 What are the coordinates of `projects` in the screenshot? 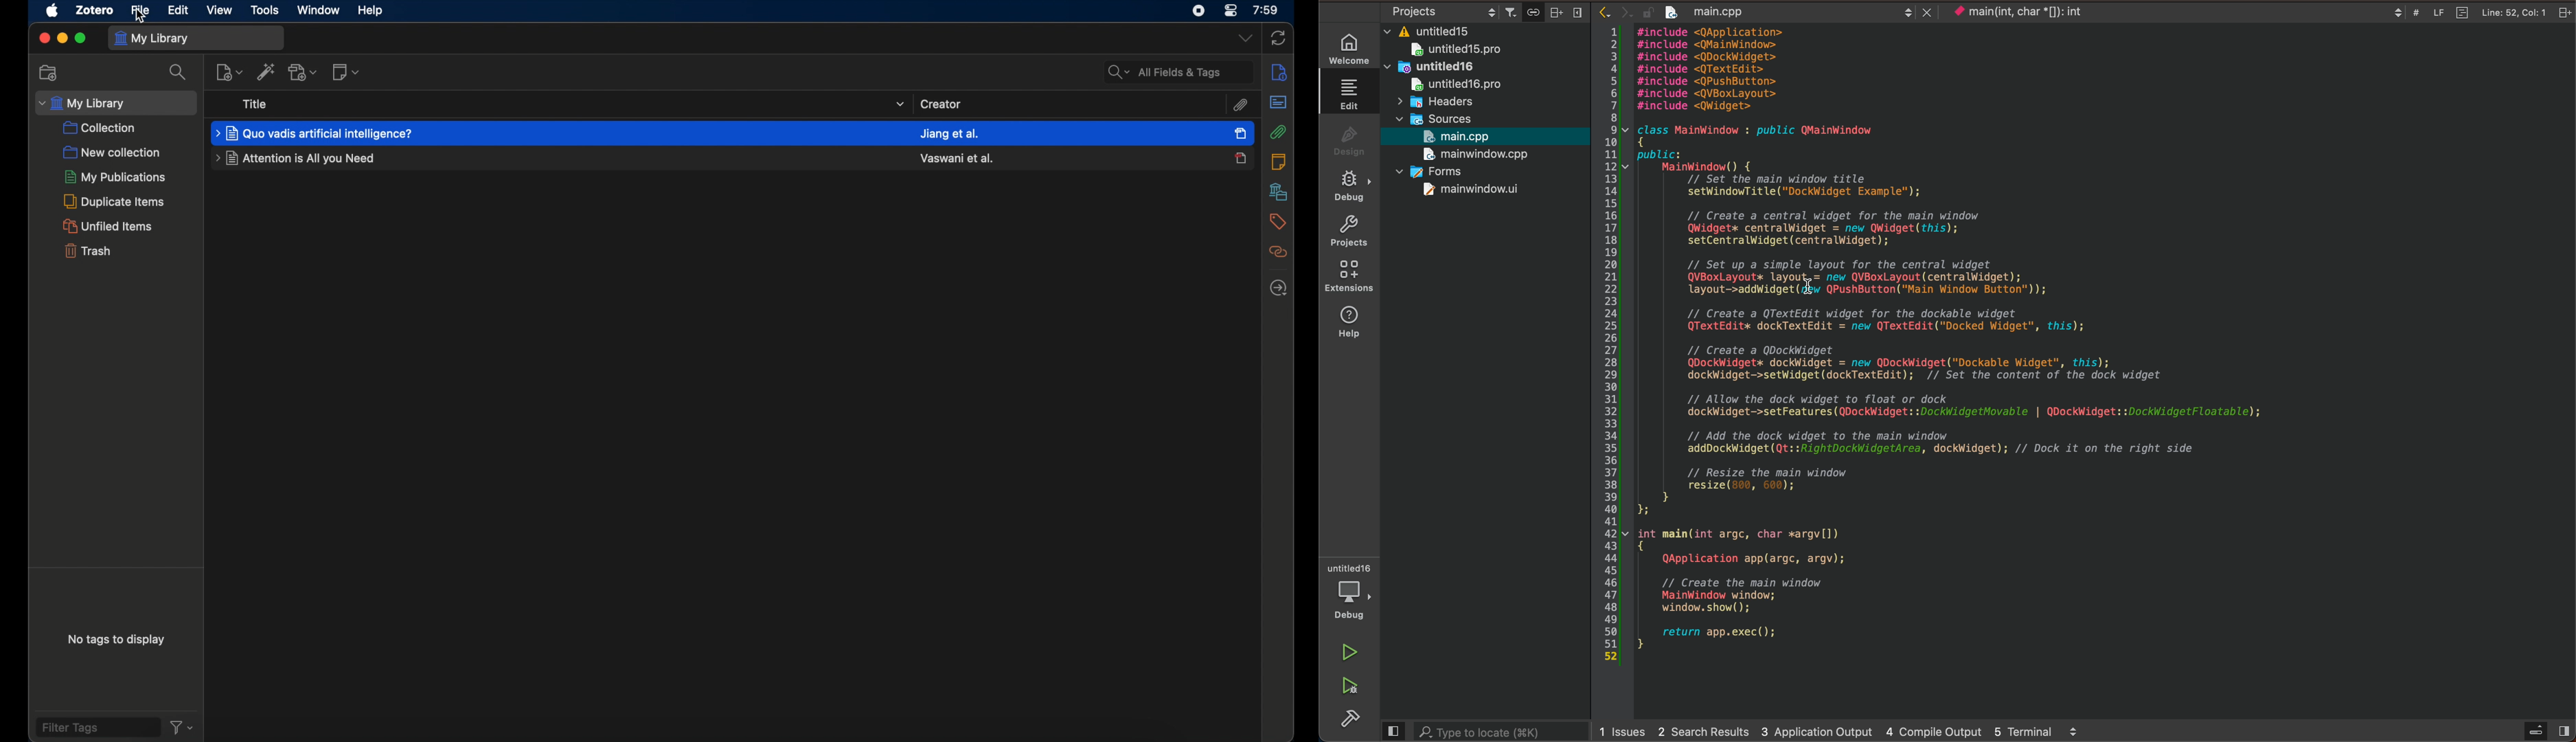 It's located at (1349, 229).